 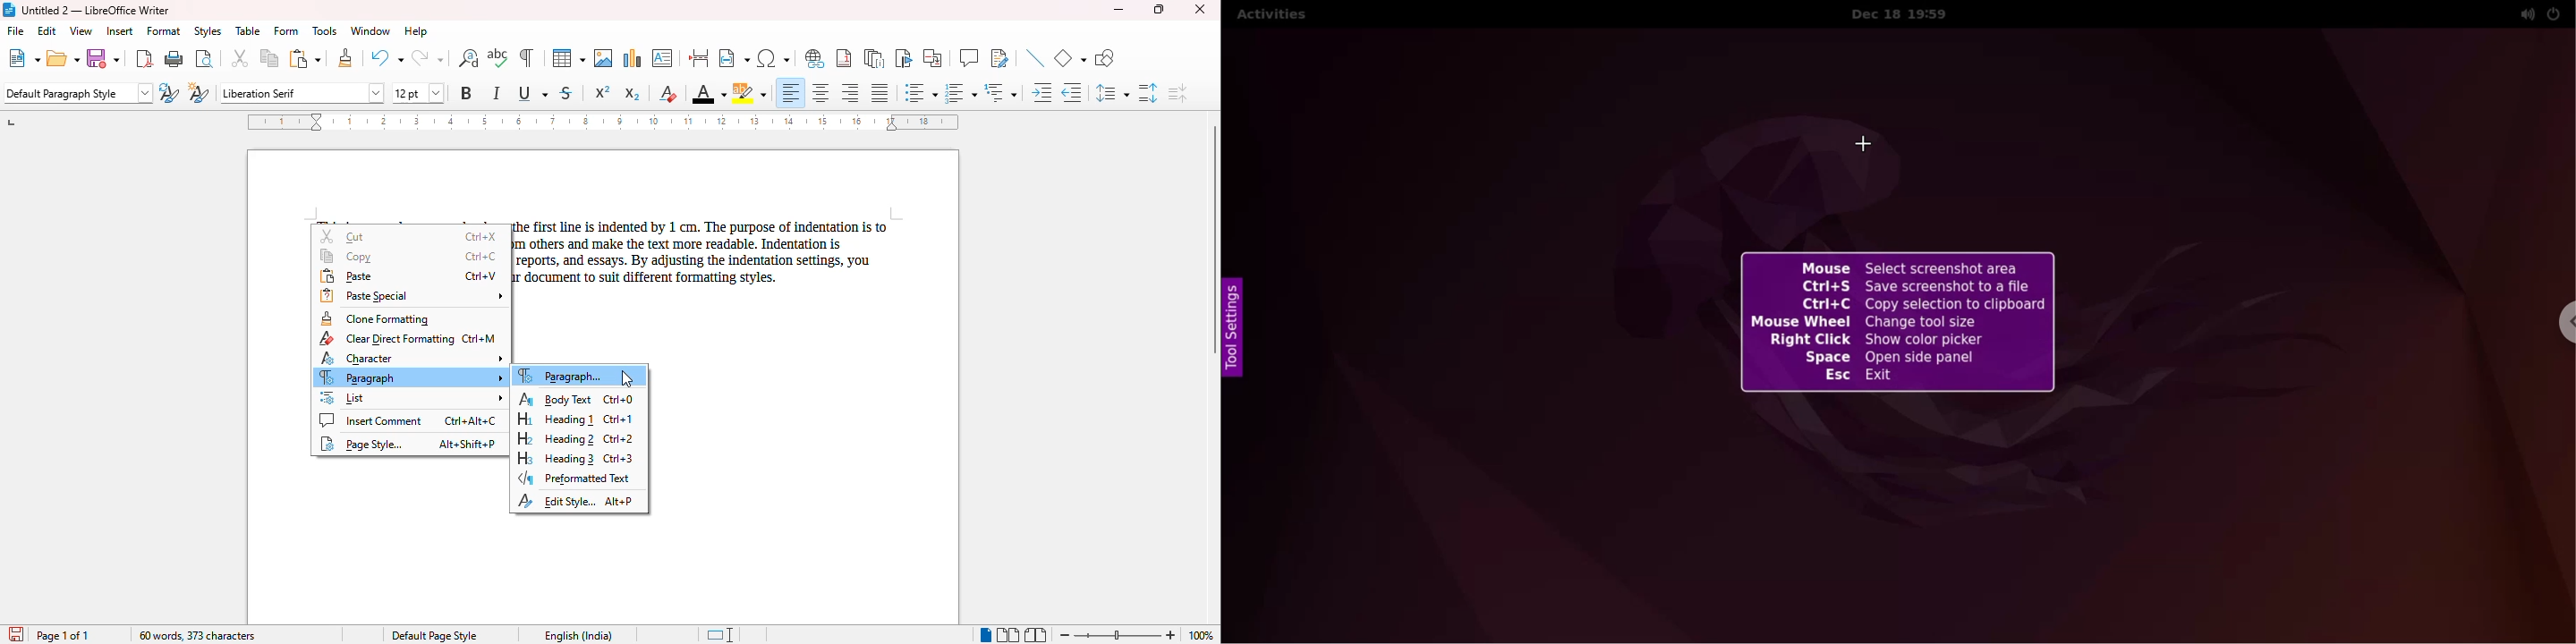 I want to click on zoom out, so click(x=1065, y=635).